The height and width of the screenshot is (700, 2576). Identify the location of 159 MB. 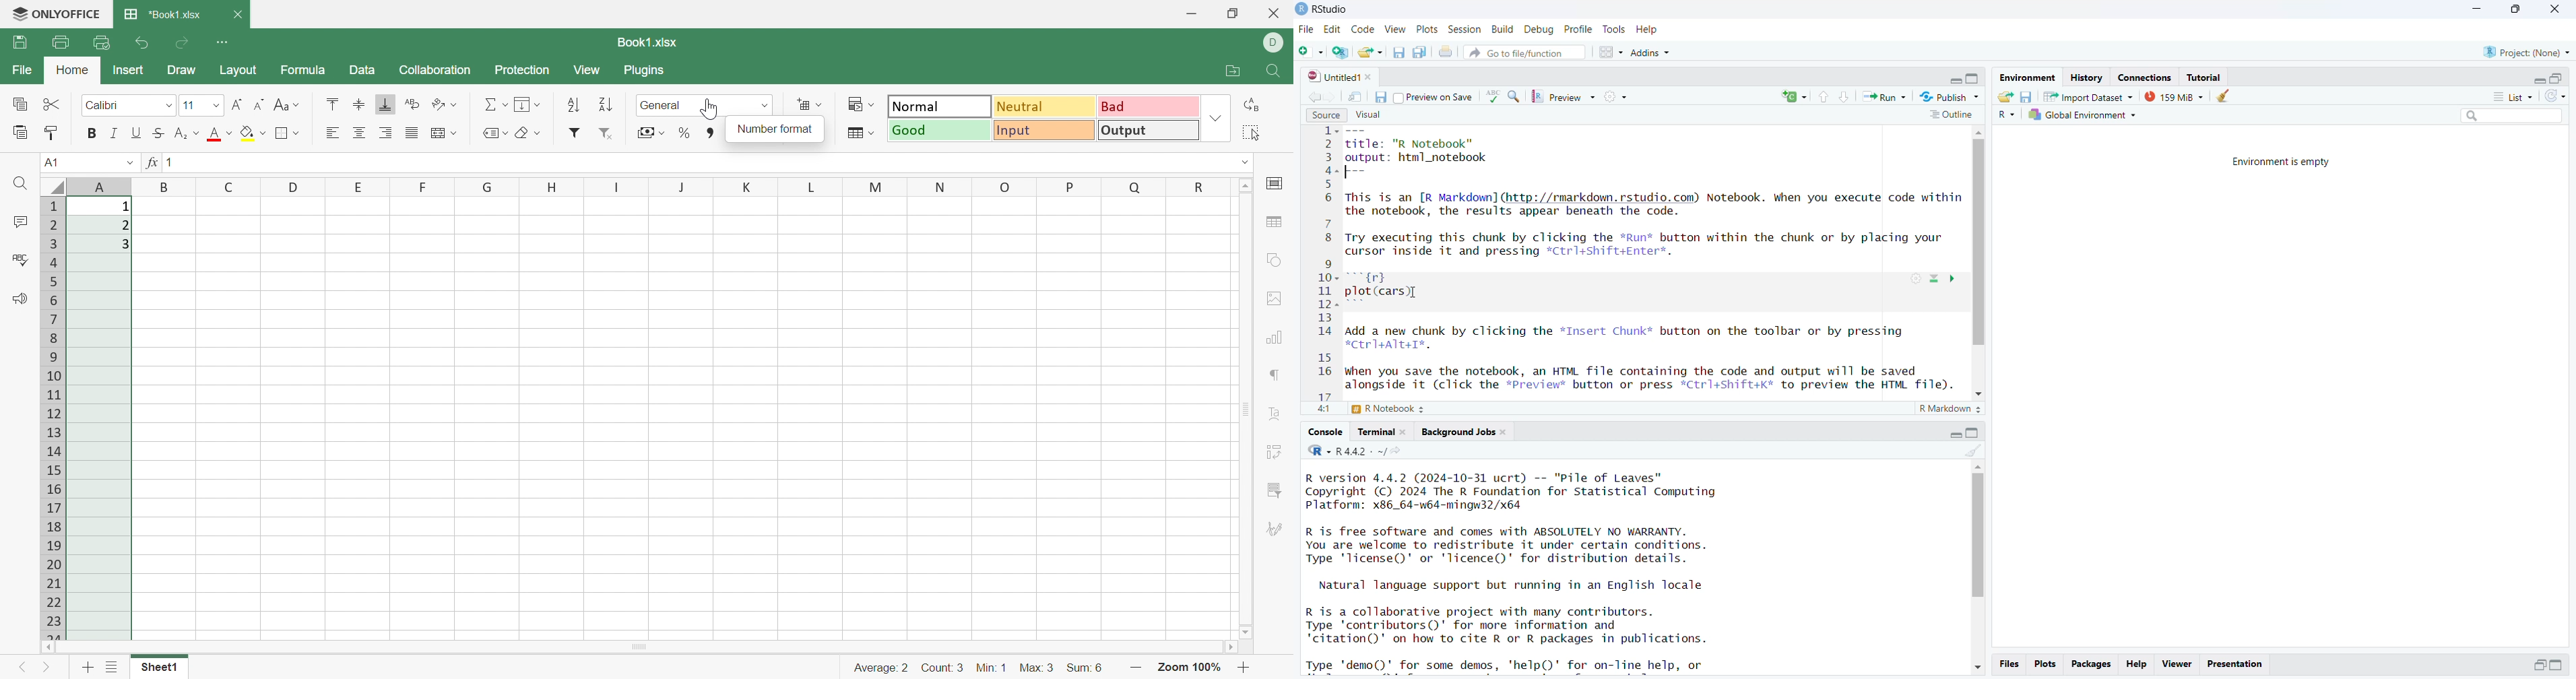
(2174, 96).